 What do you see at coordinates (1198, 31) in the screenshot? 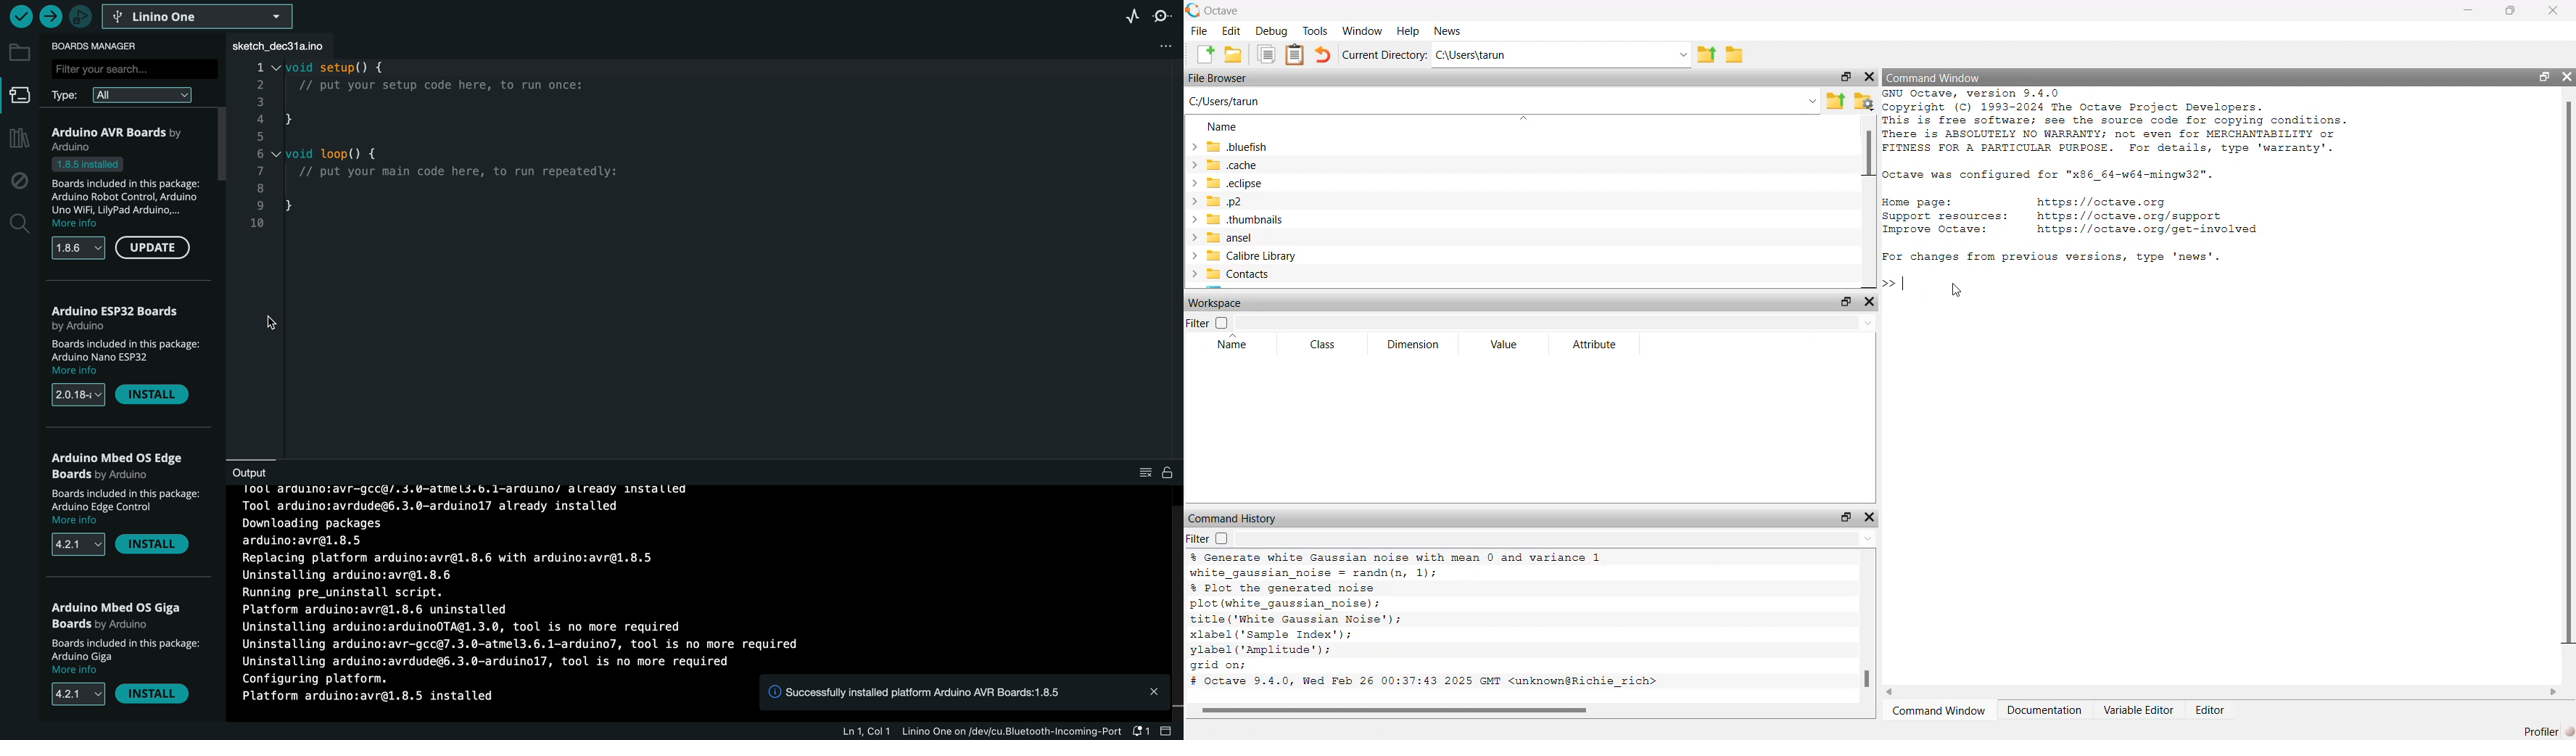
I see `File` at bounding box center [1198, 31].